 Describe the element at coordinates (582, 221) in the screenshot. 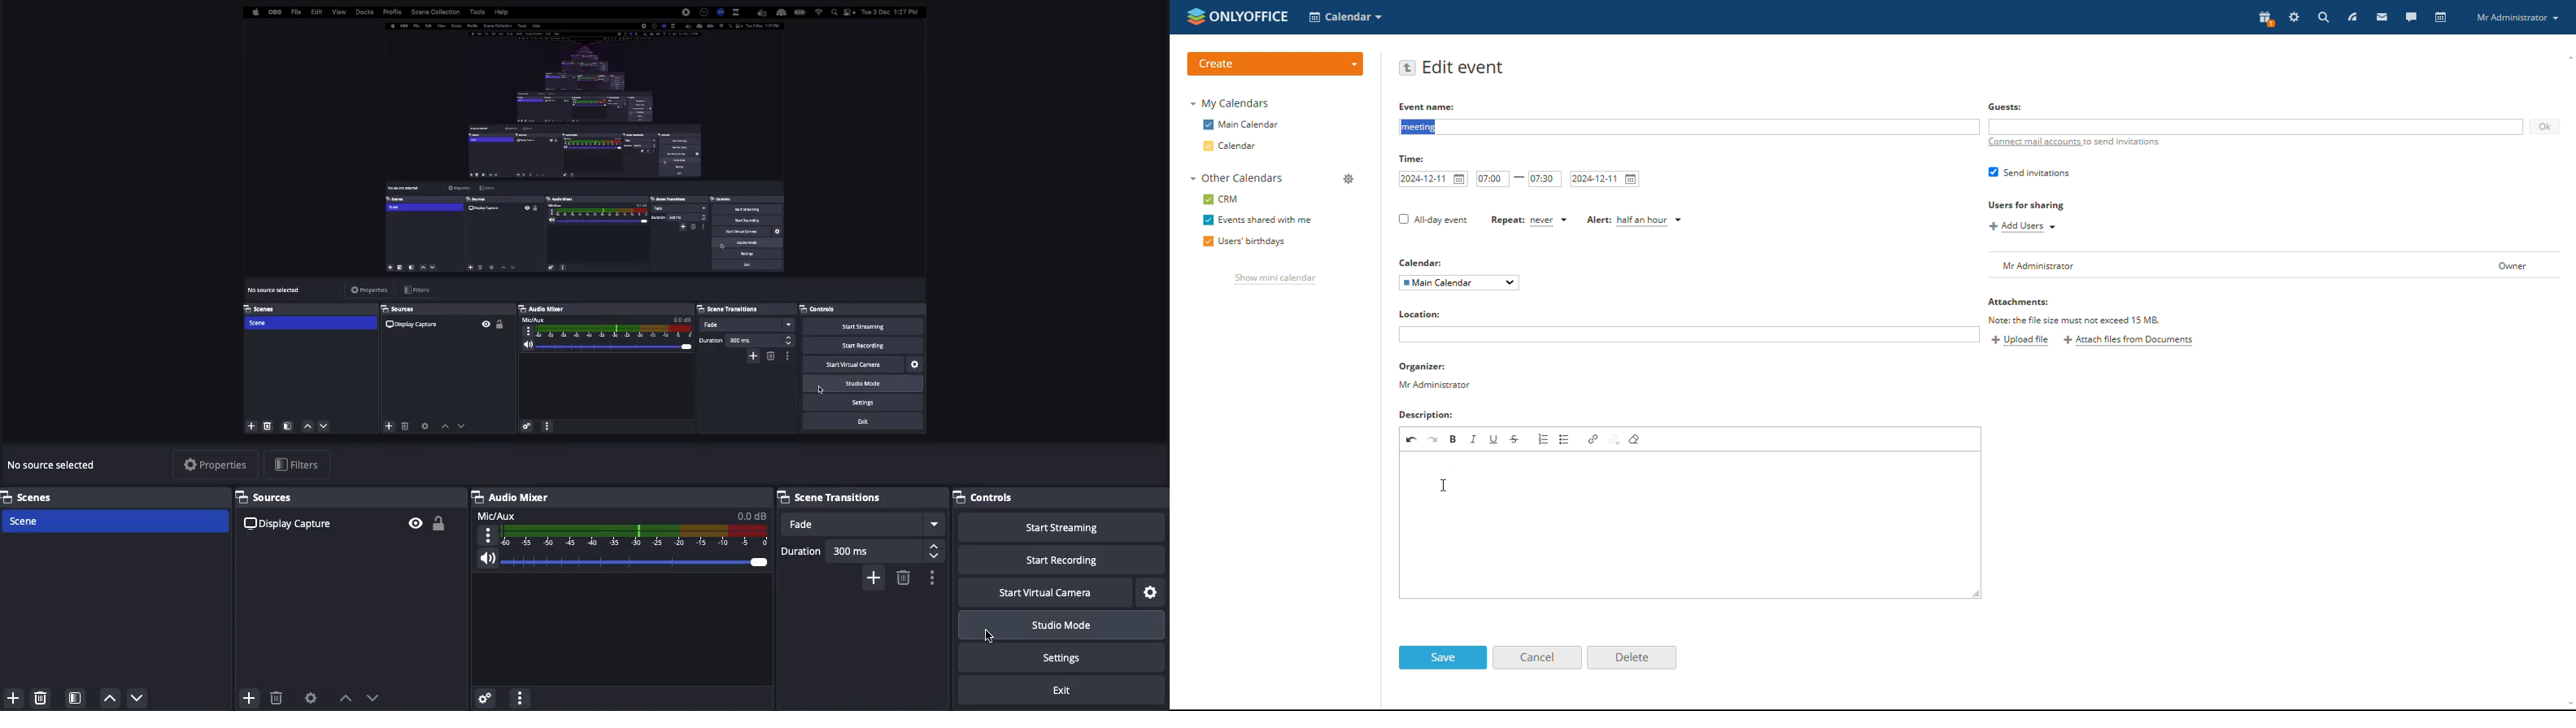

I see `Screen` at that location.